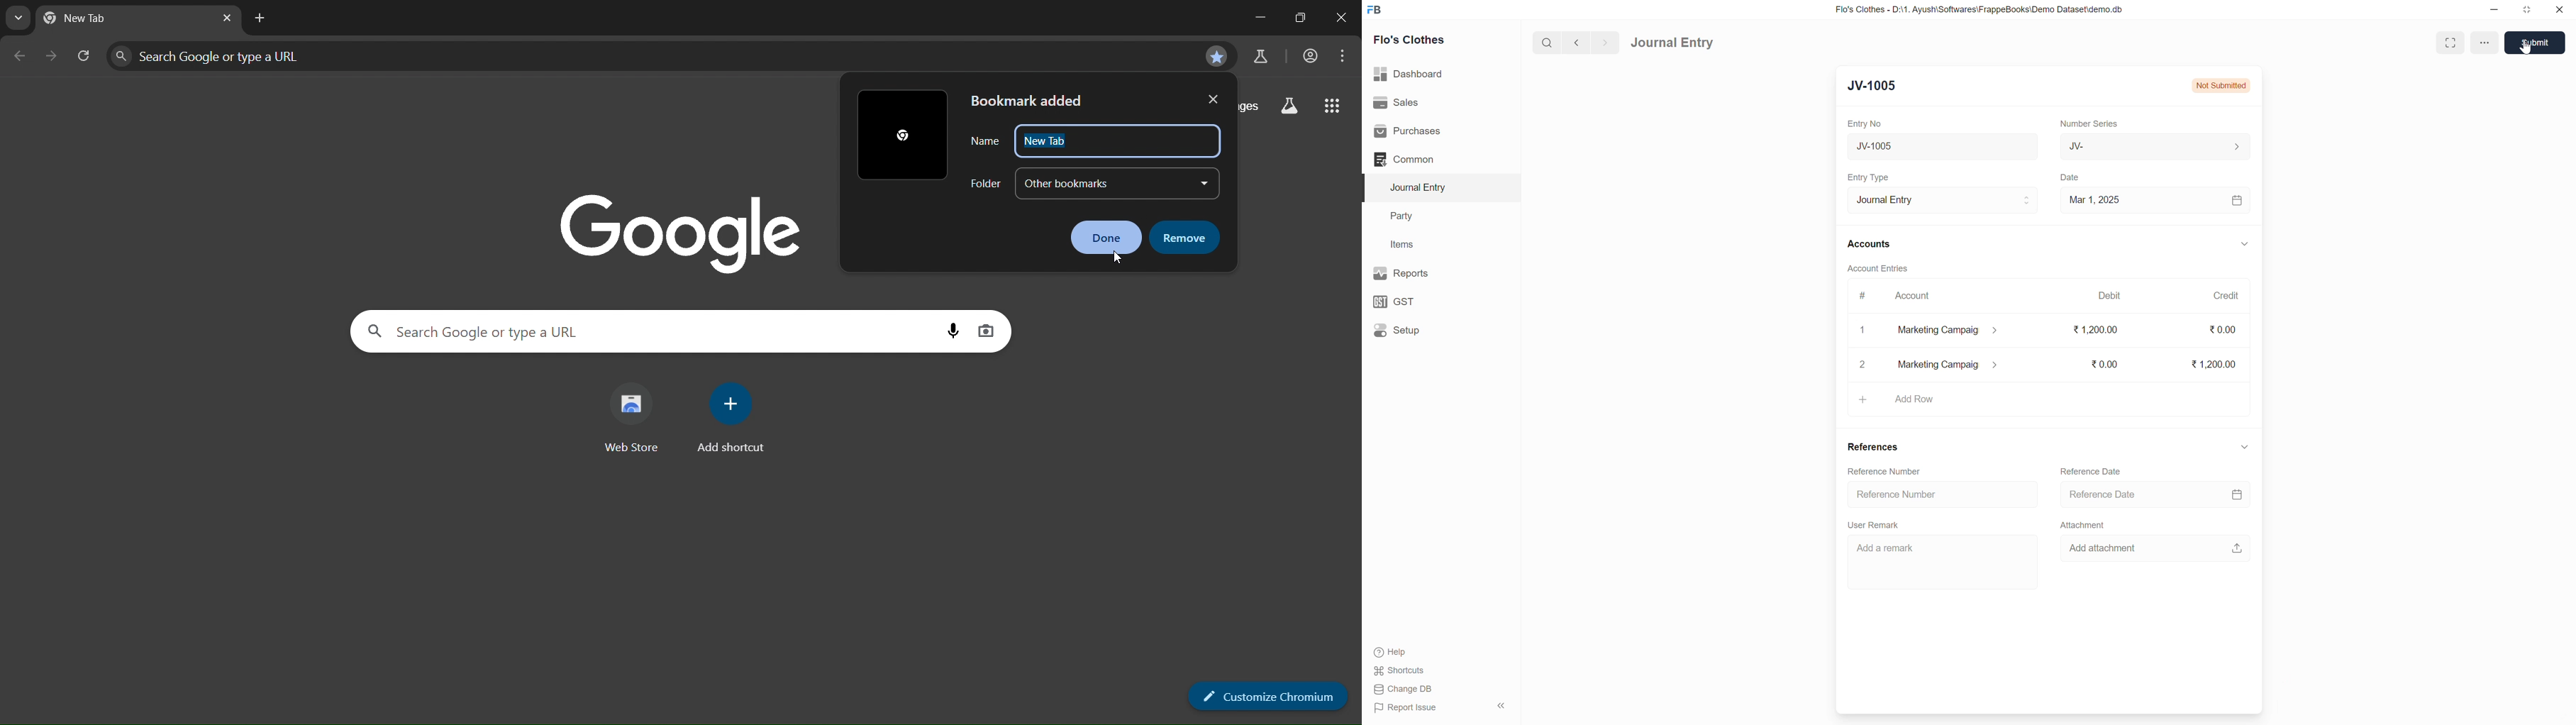 The image size is (2576, 728). I want to click on Change DB, so click(1403, 689).